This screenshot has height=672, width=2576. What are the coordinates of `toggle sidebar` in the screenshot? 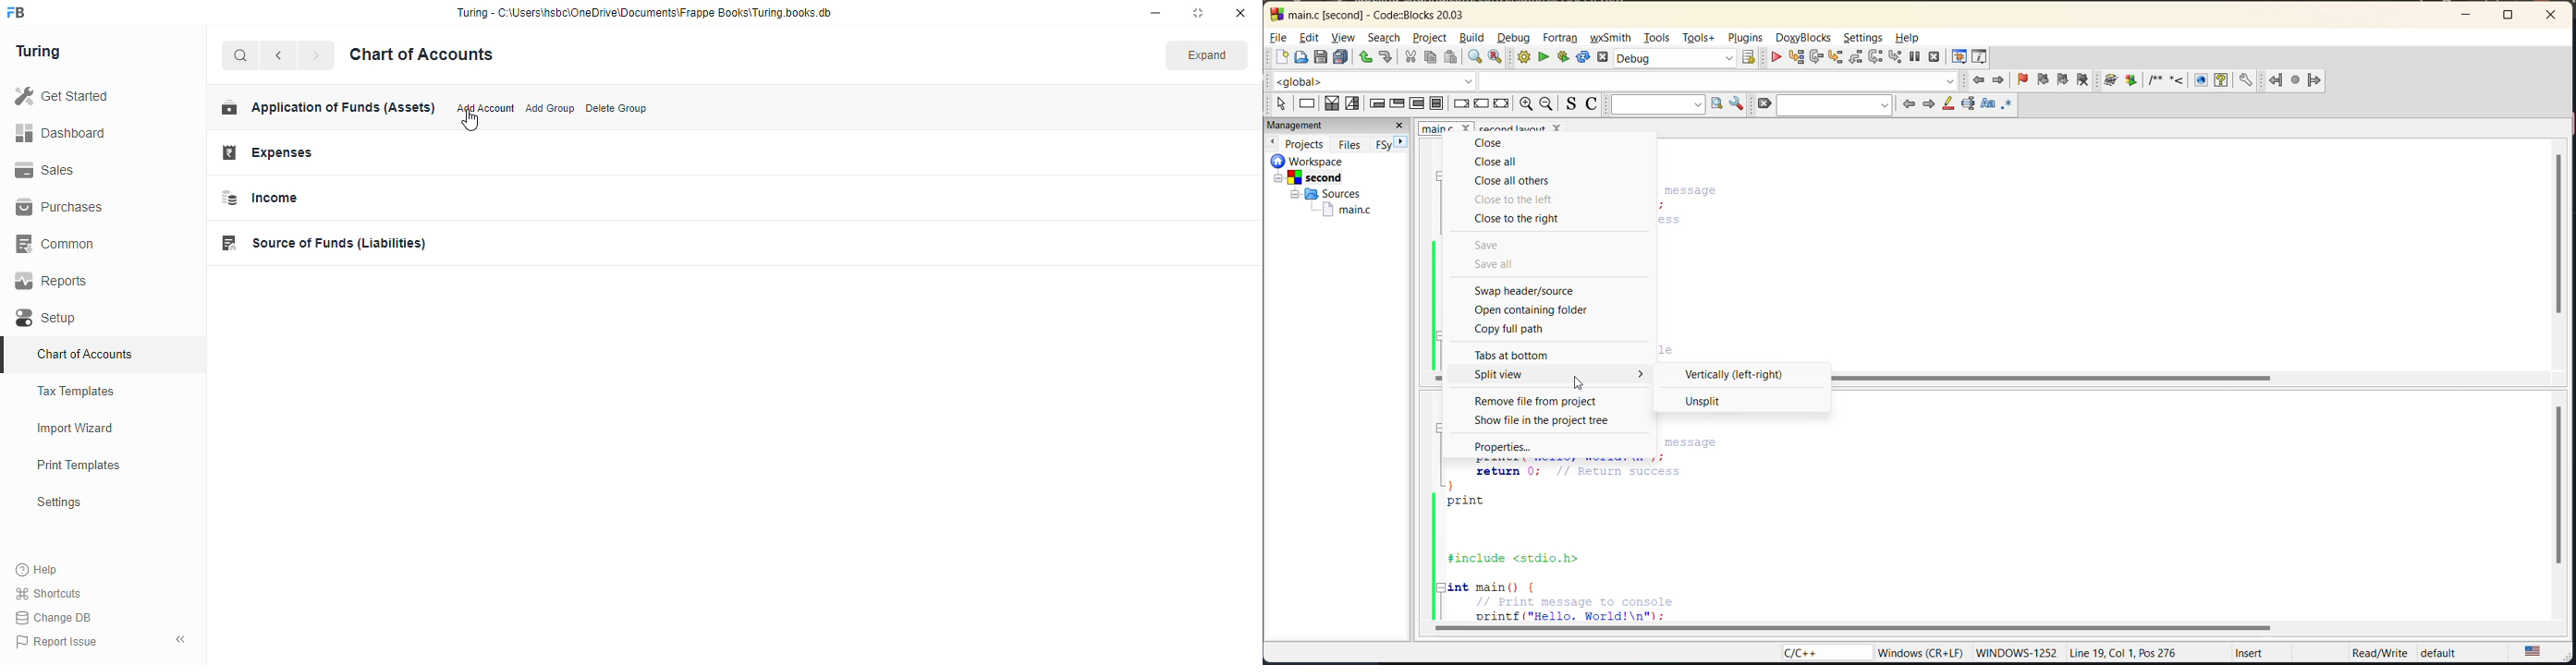 It's located at (181, 639).